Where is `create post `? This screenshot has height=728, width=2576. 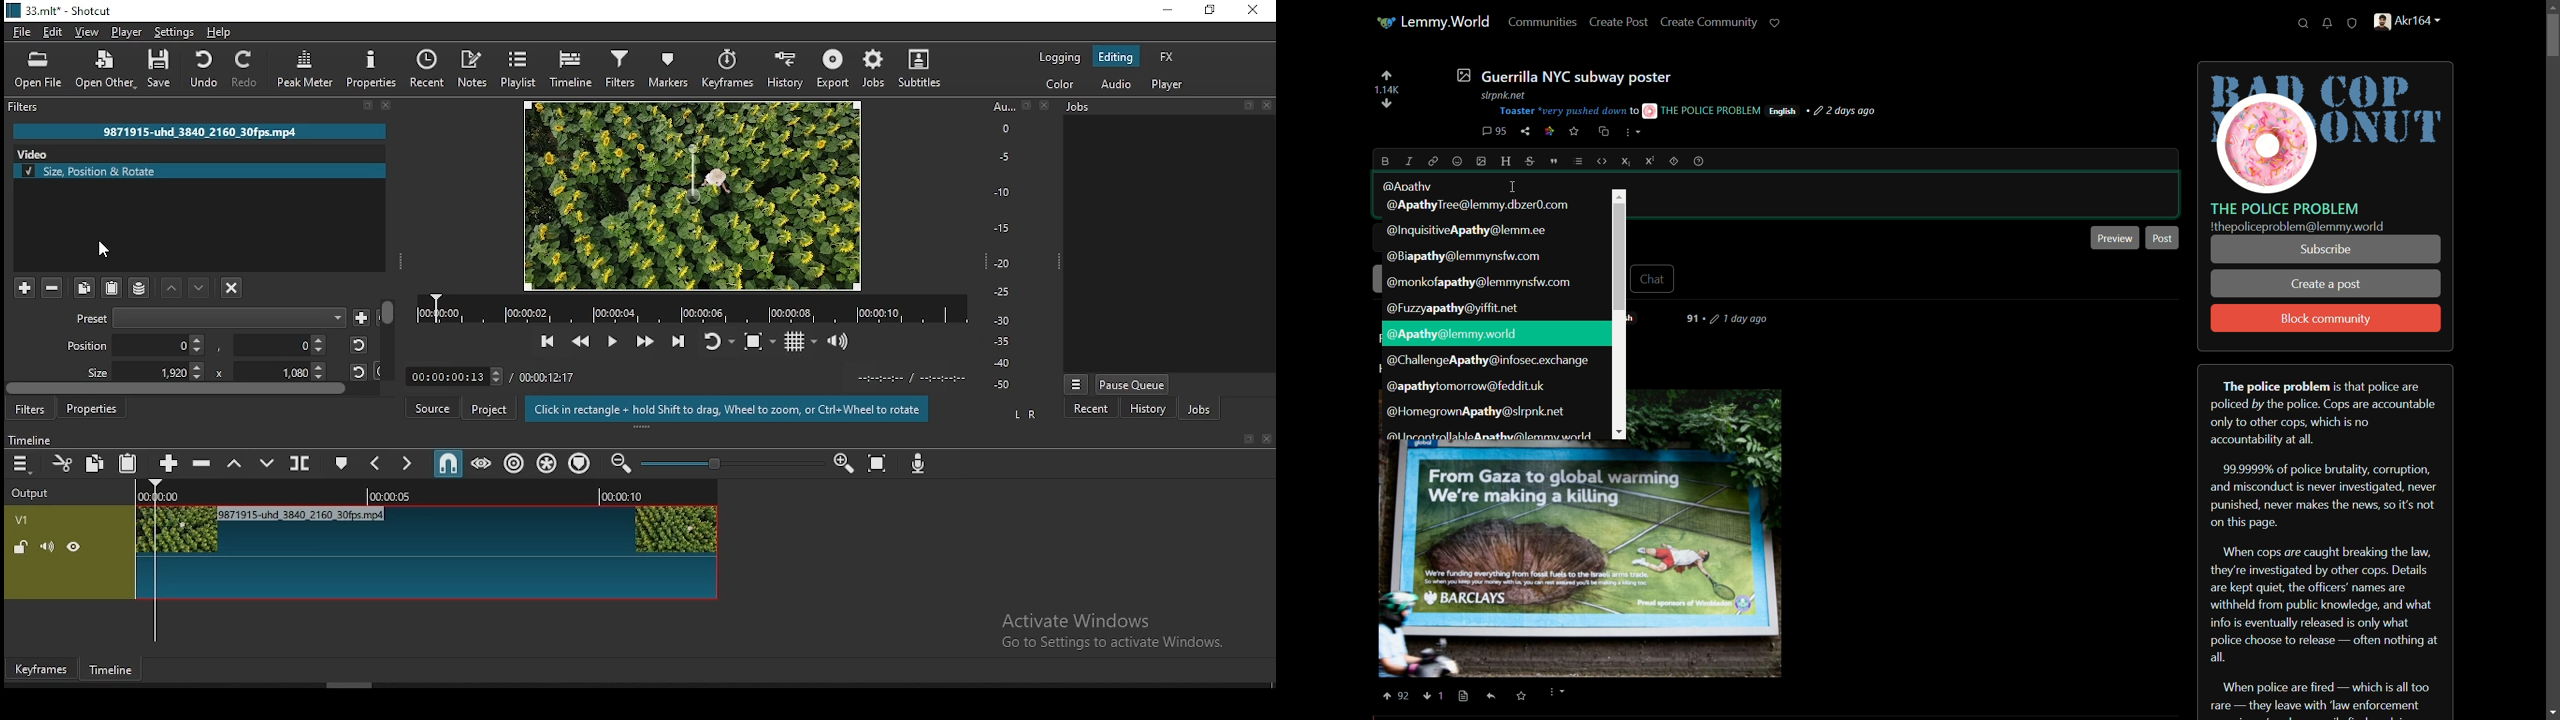 create post  is located at coordinates (1619, 23).